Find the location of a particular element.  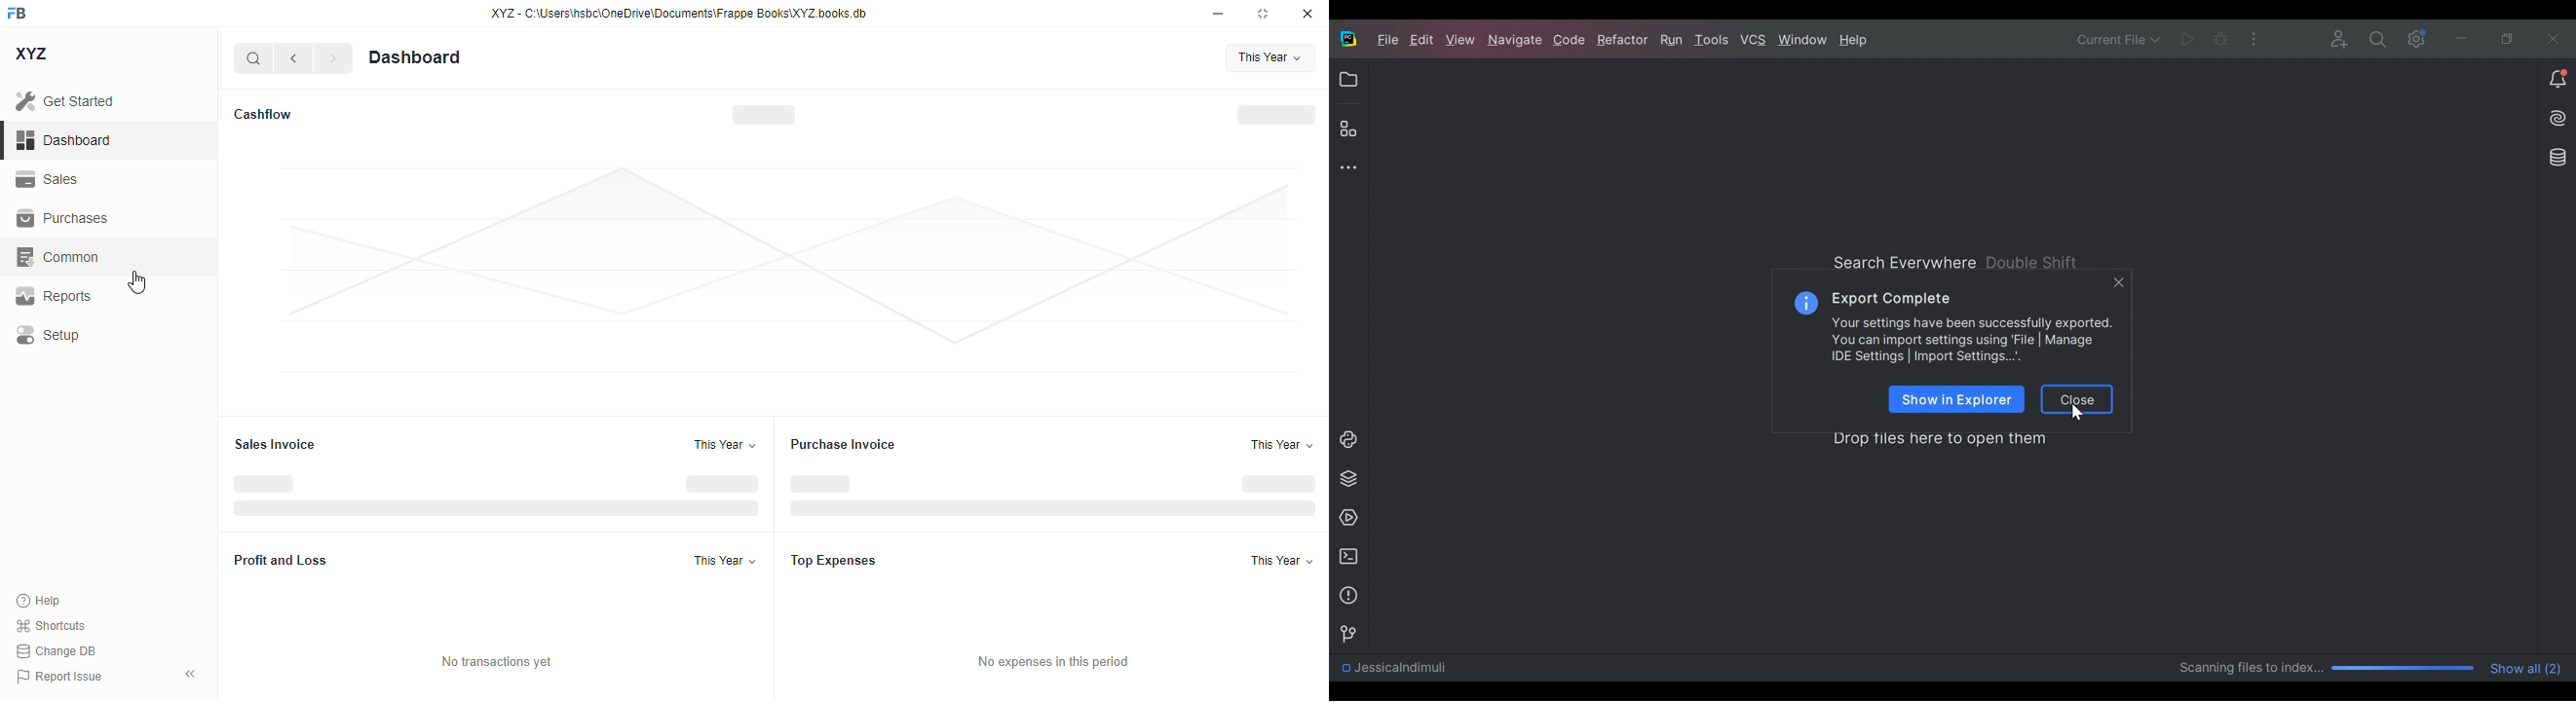

common is located at coordinates (57, 256).